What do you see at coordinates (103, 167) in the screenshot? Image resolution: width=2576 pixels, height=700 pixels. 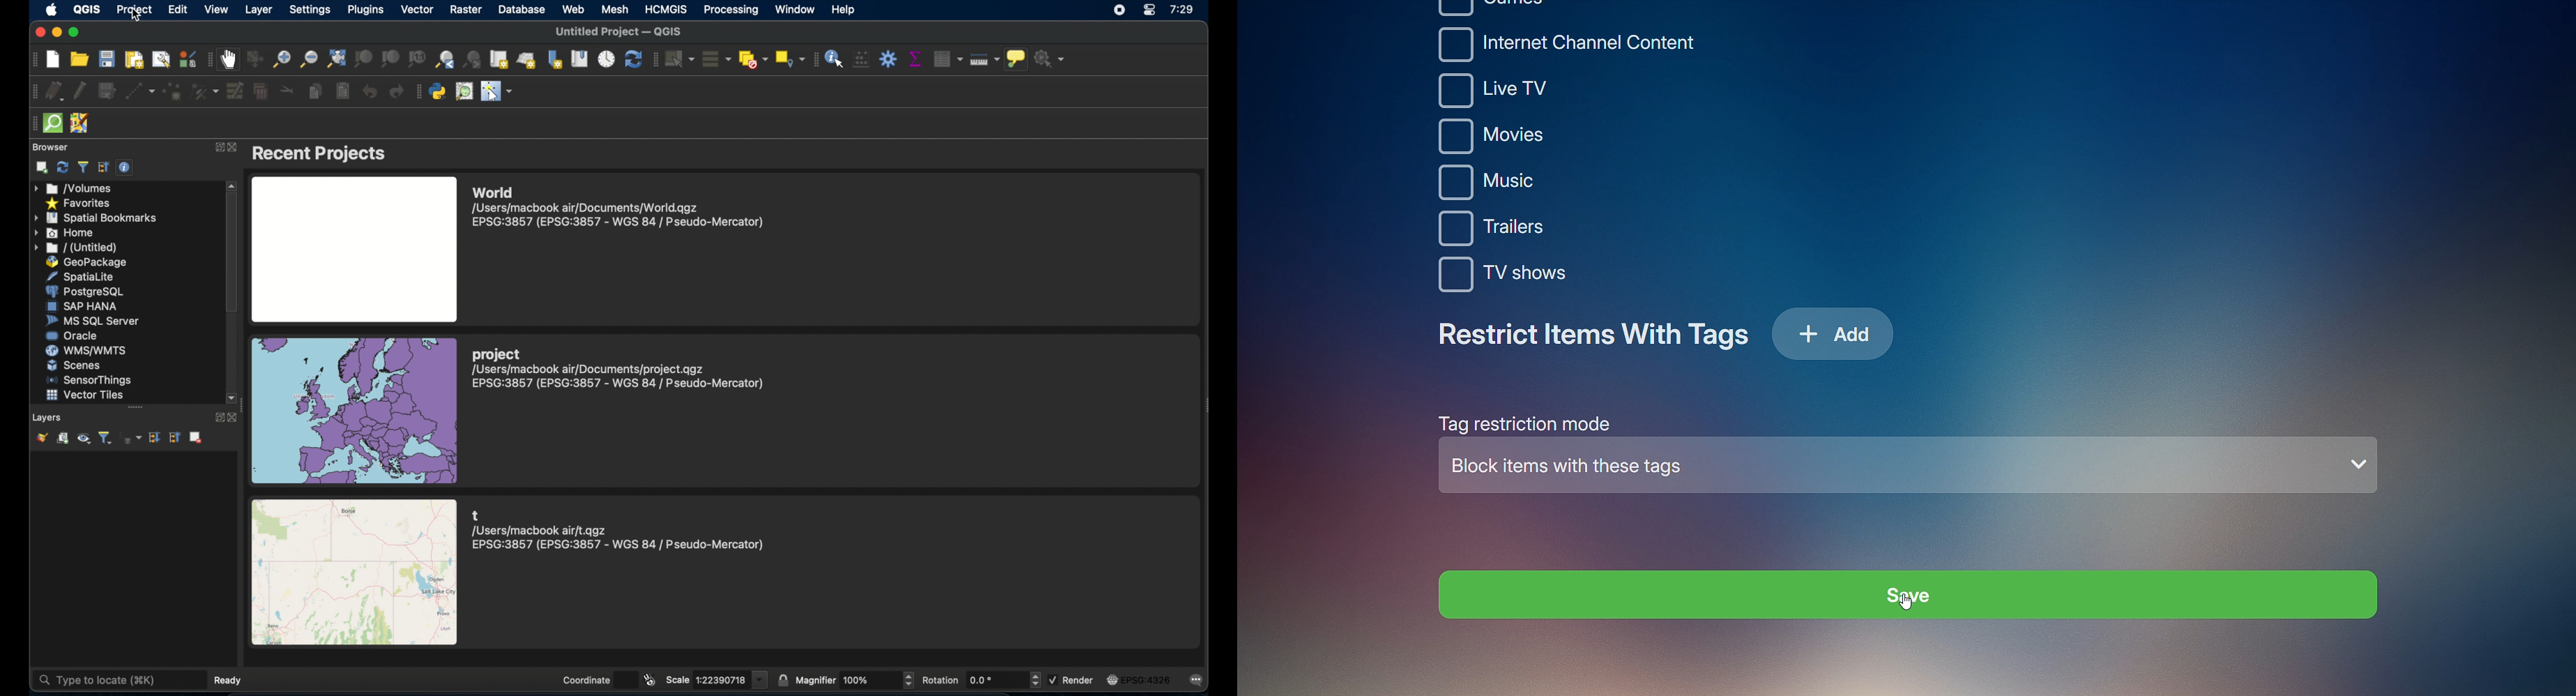 I see `collapse all` at bounding box center [103, 167].